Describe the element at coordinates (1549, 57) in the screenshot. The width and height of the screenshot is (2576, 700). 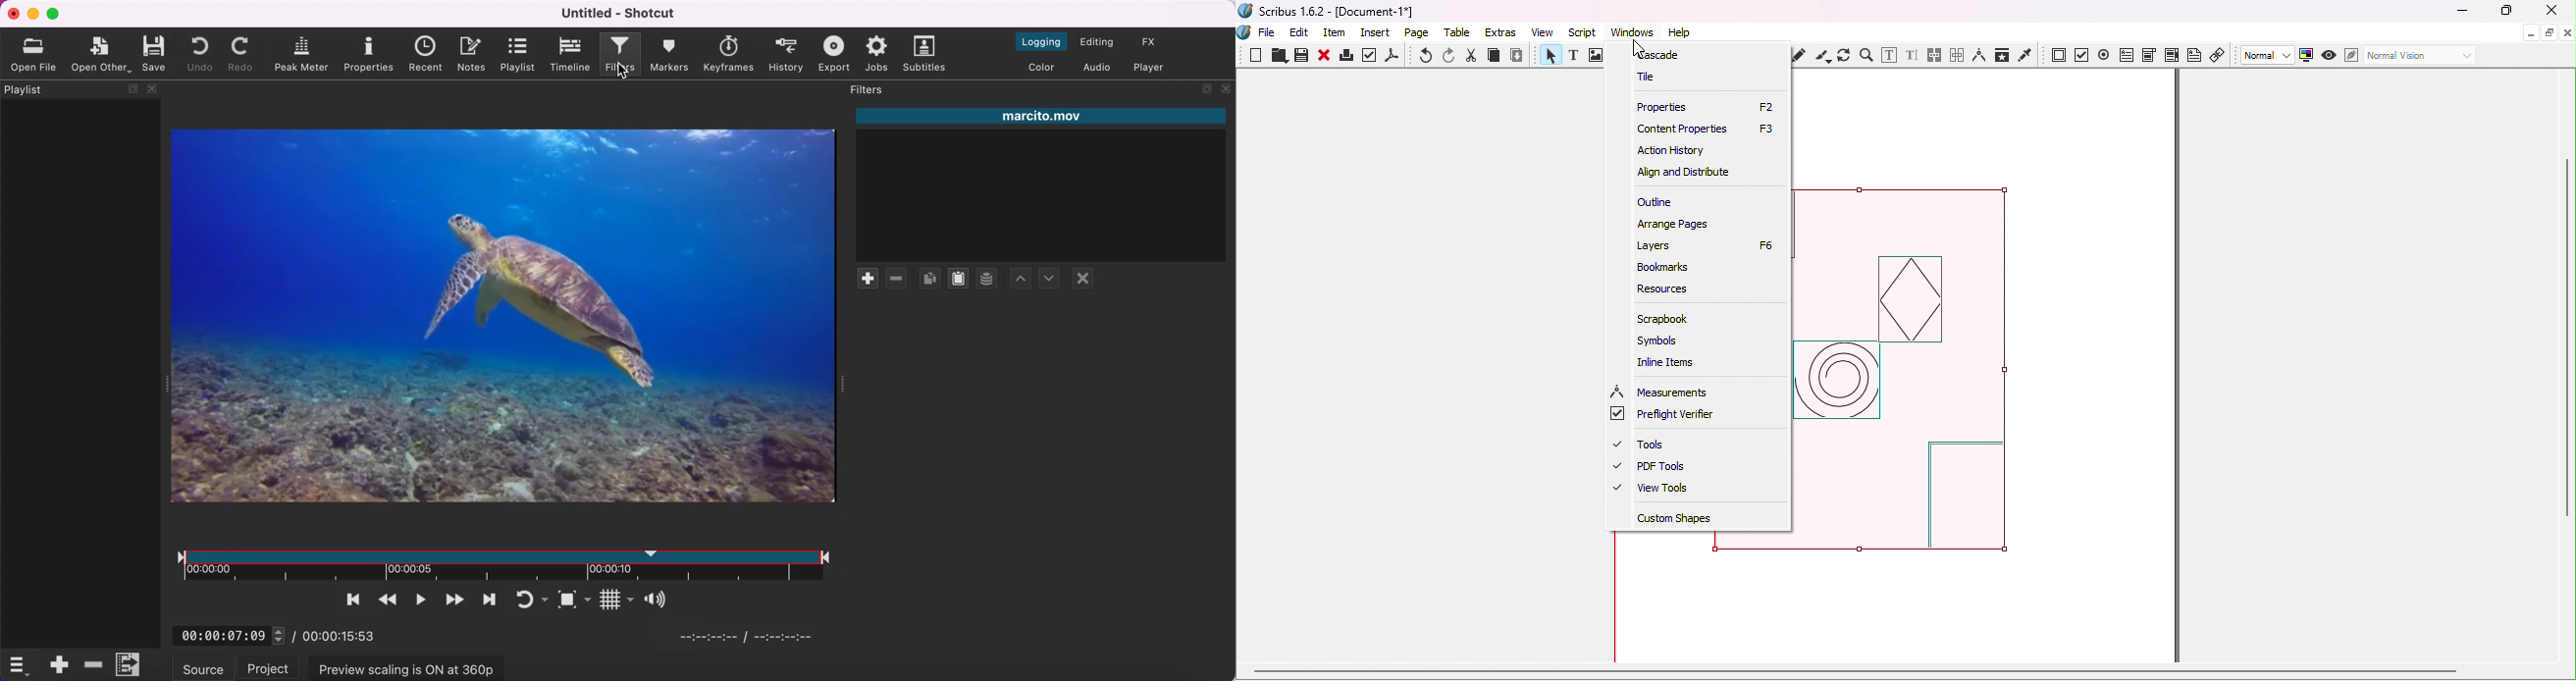
I see `Select item` at that location.